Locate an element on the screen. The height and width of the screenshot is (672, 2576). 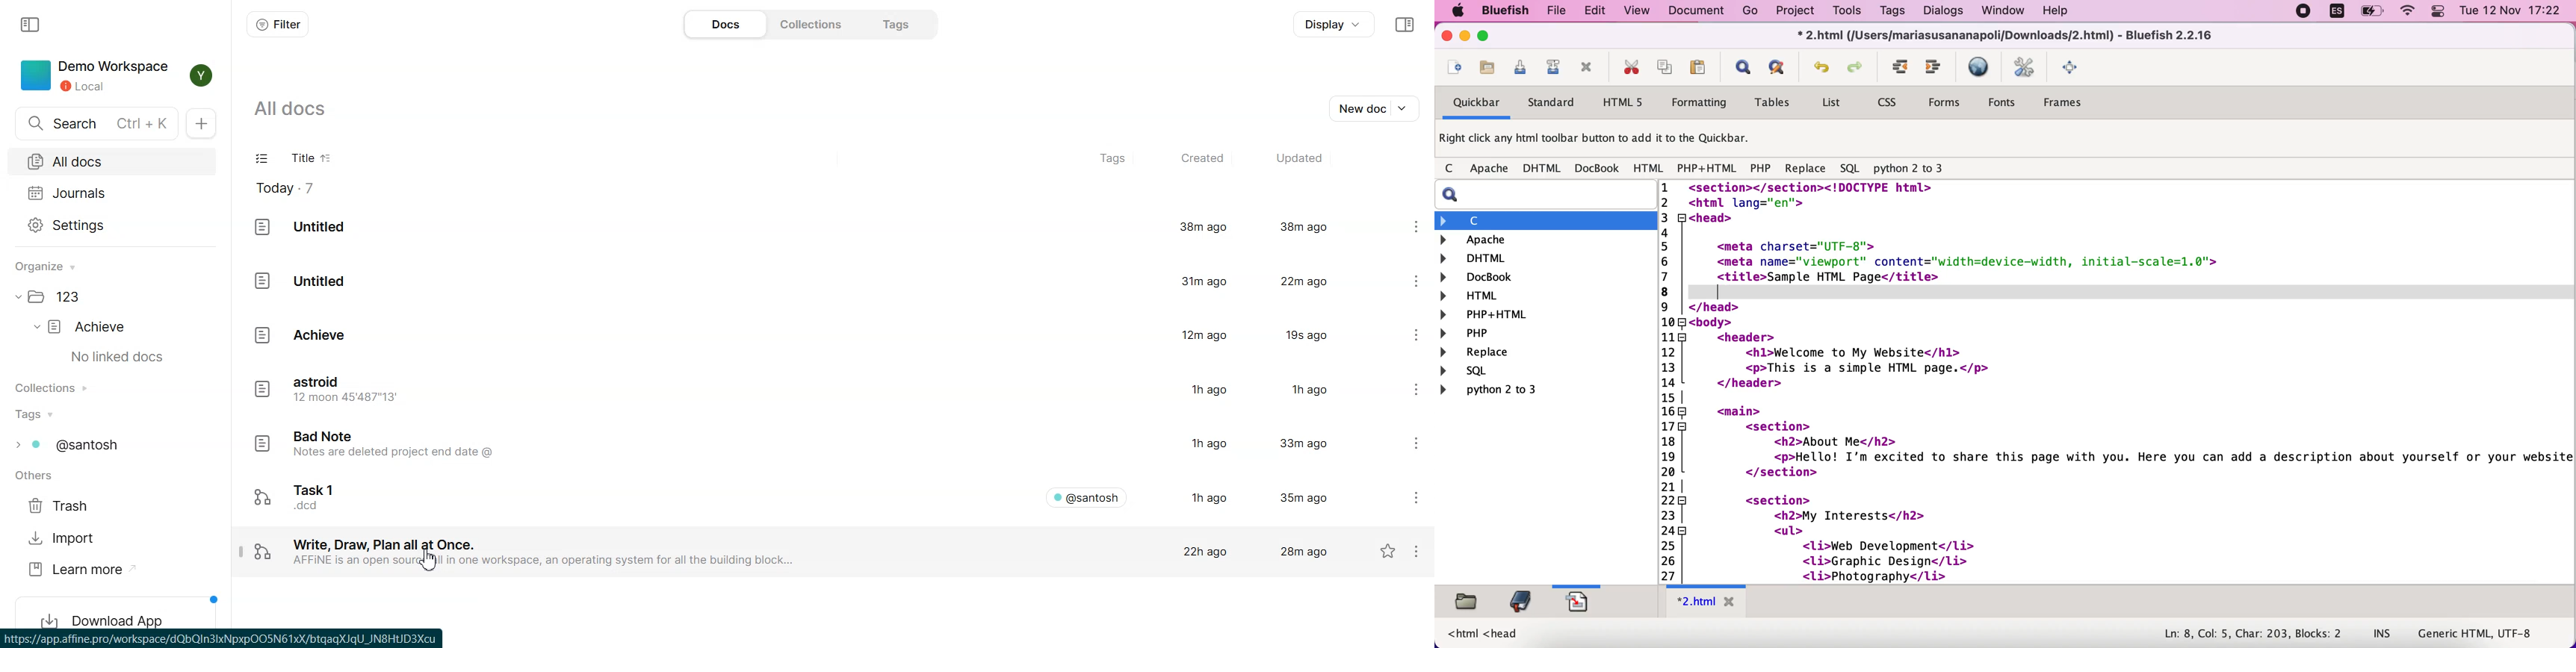
document is located at coordinates (1697, 12).